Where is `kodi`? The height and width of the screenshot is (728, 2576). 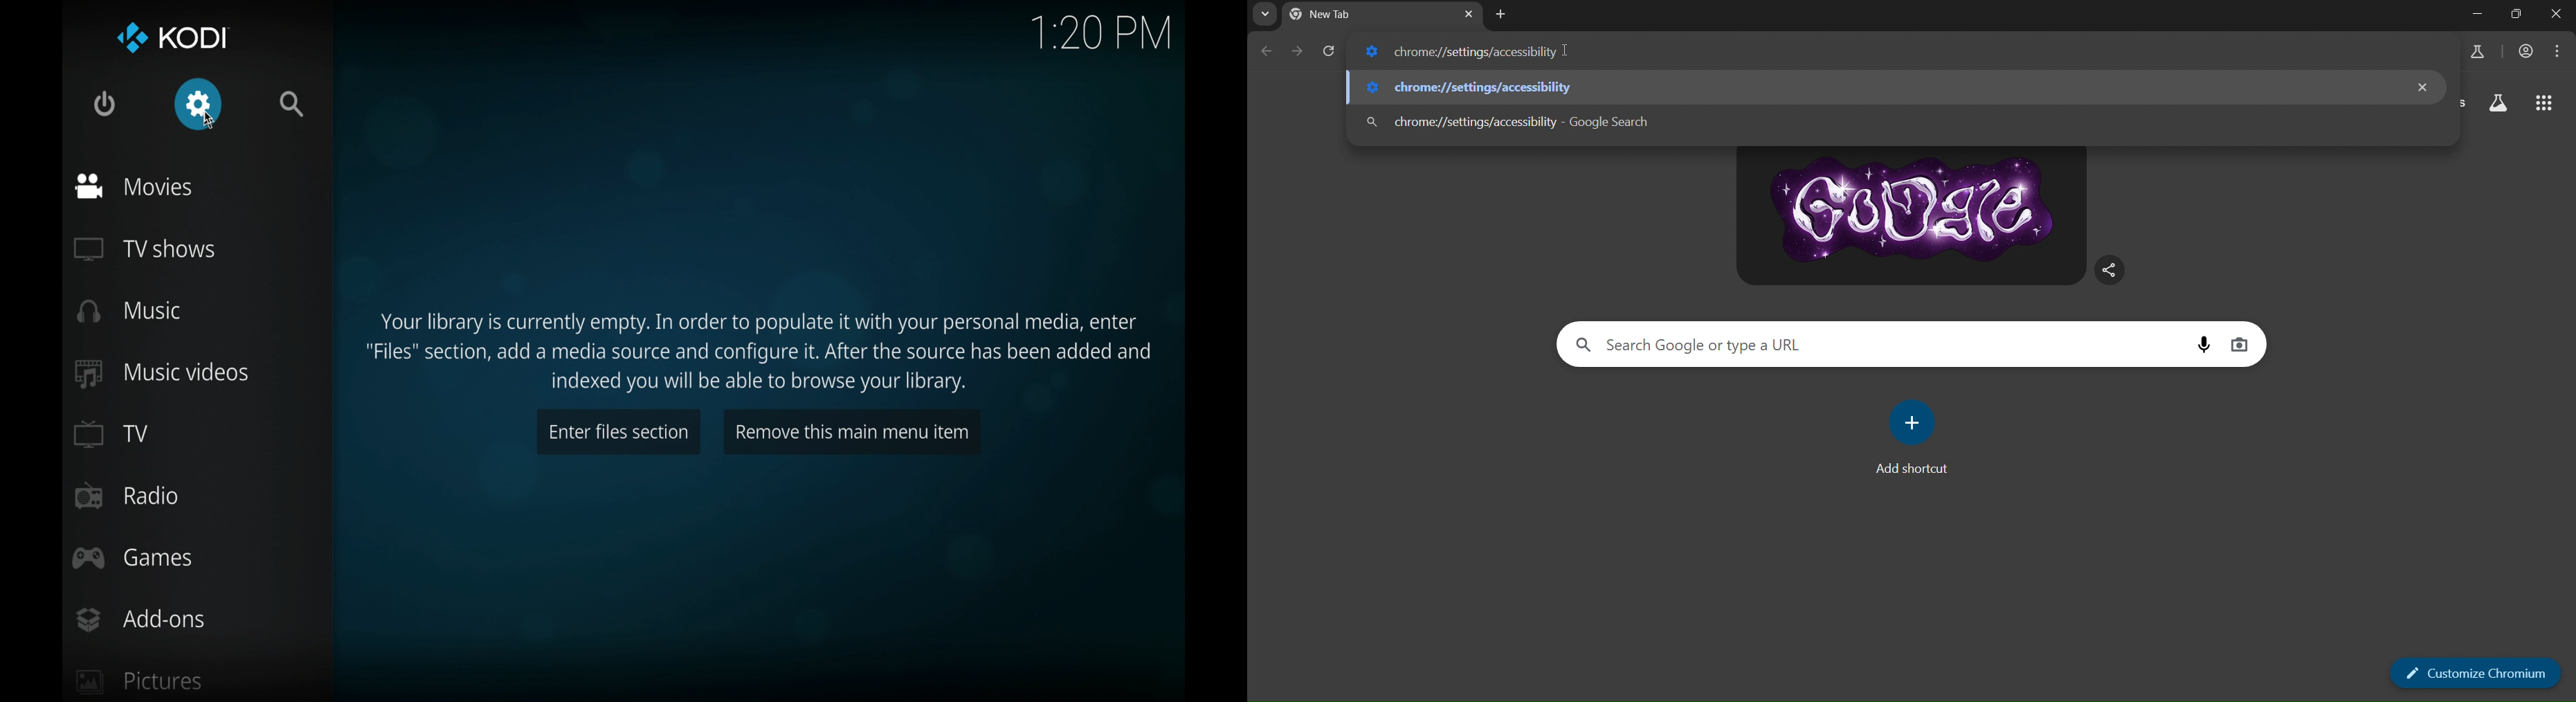
kodi is located at coordinates (172, 39).